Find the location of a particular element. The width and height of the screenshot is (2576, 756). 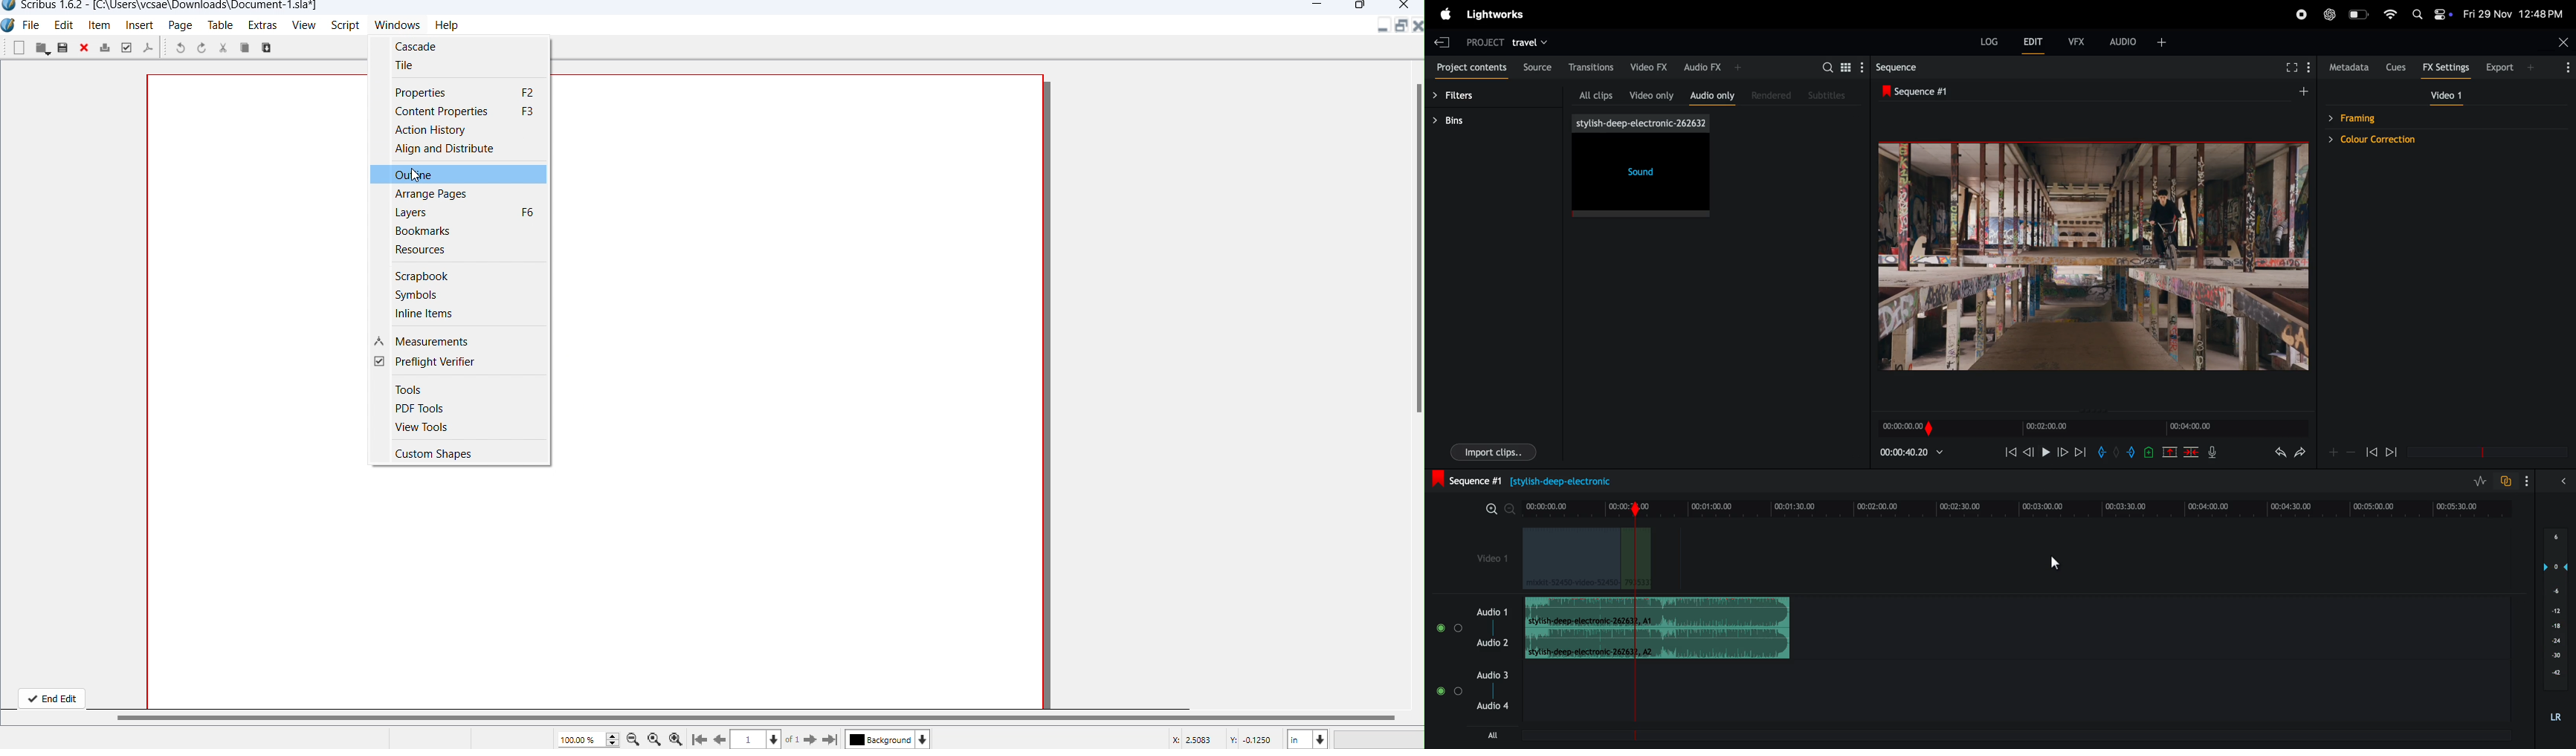

log is located at coordinates (1984, 40).